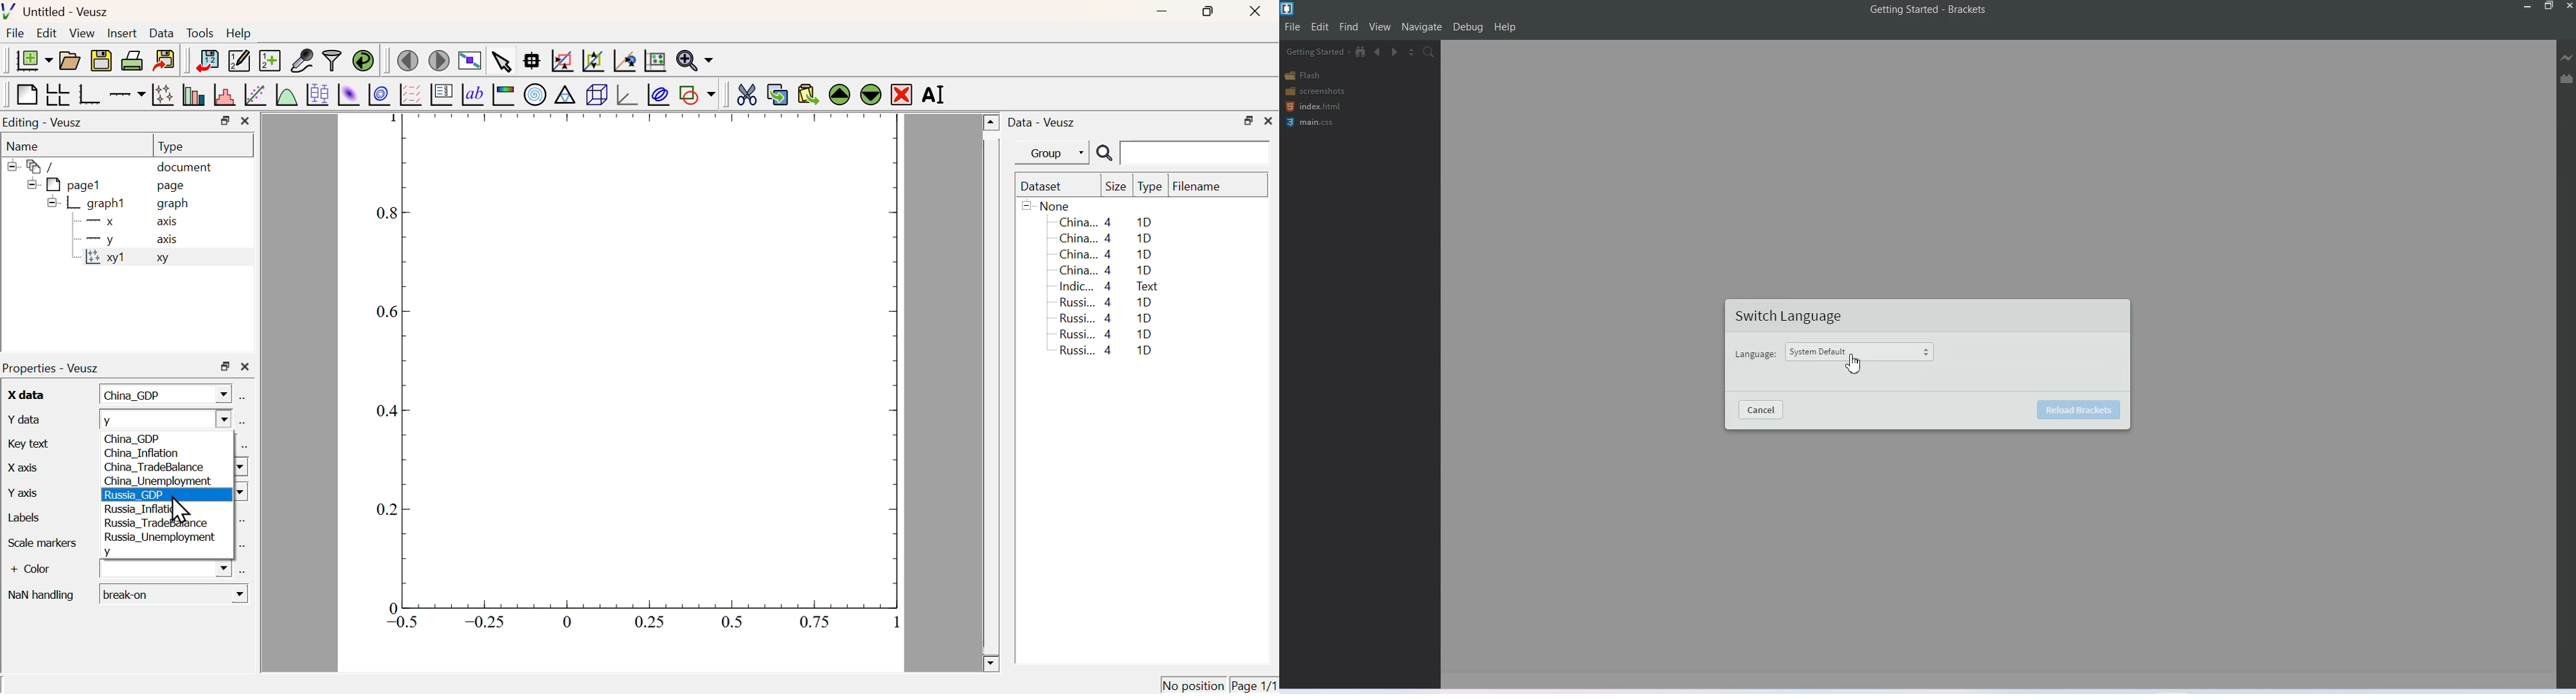 Image resolution: width=2576 pixels, height=700 pixels. Describe the element at coordinates (1312, 107) in the screenshot. I see `Index` at that location.